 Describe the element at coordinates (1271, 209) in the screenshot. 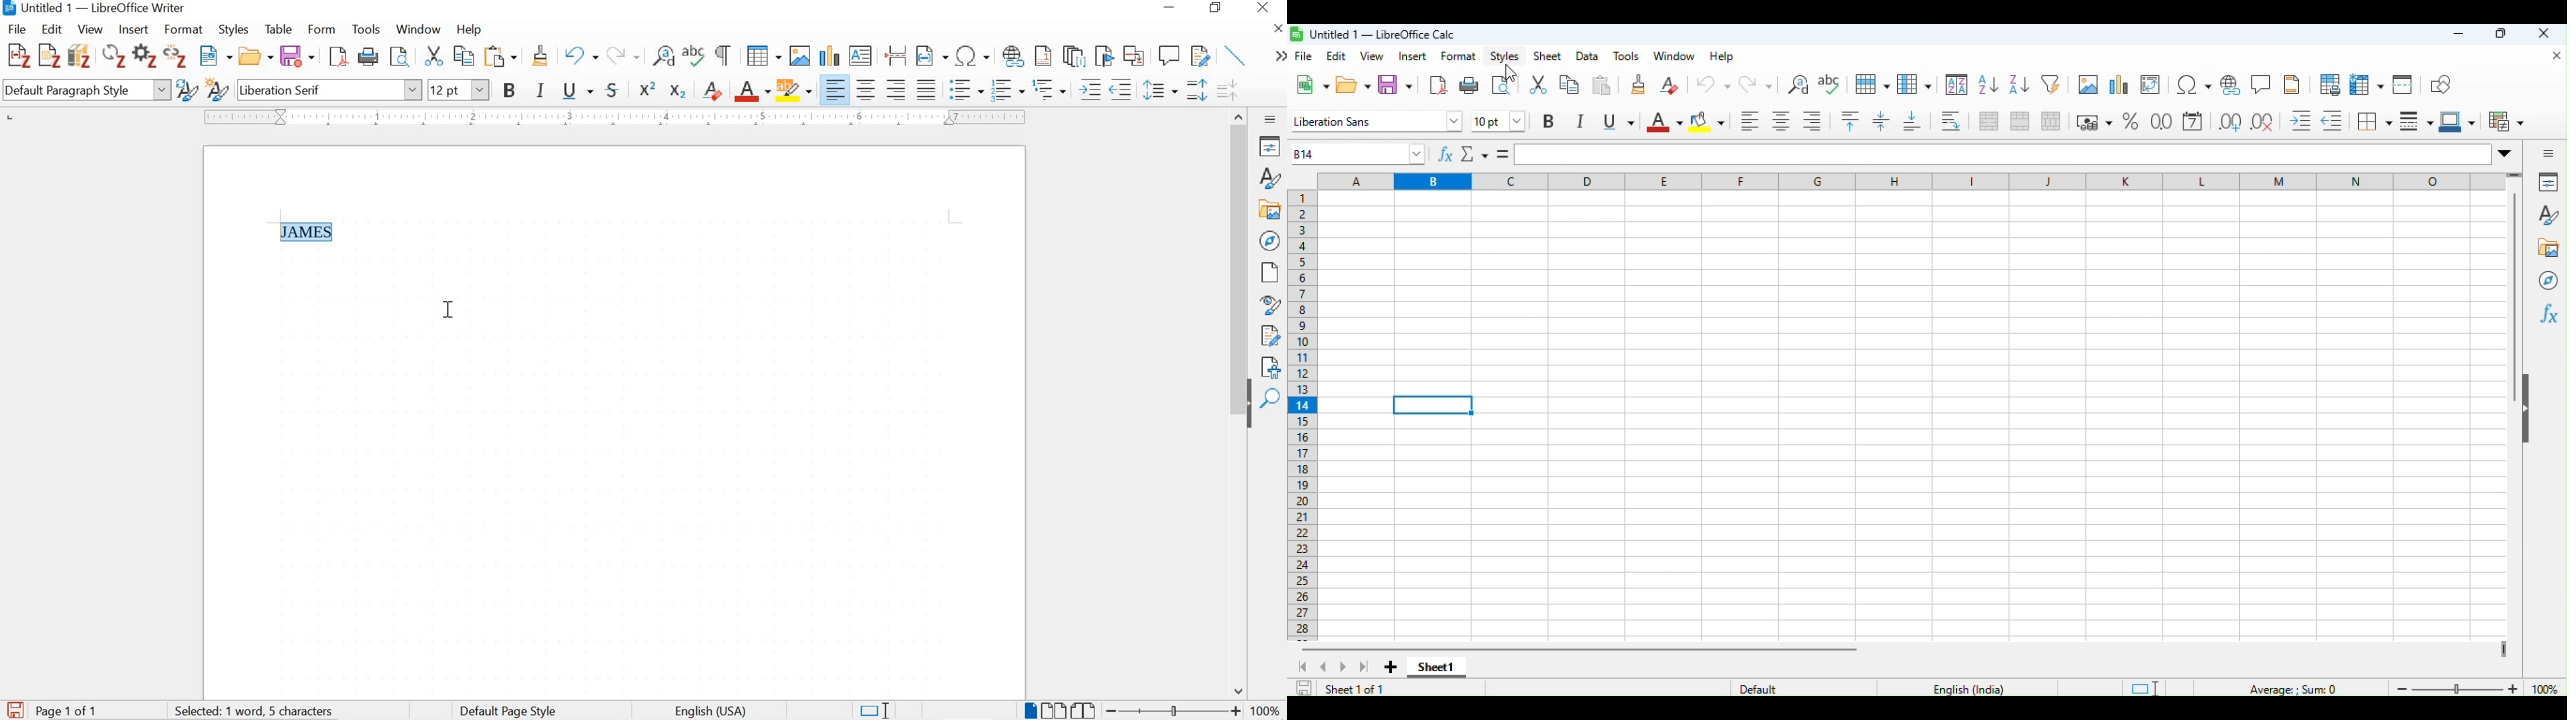

I see `gallery` at that location.